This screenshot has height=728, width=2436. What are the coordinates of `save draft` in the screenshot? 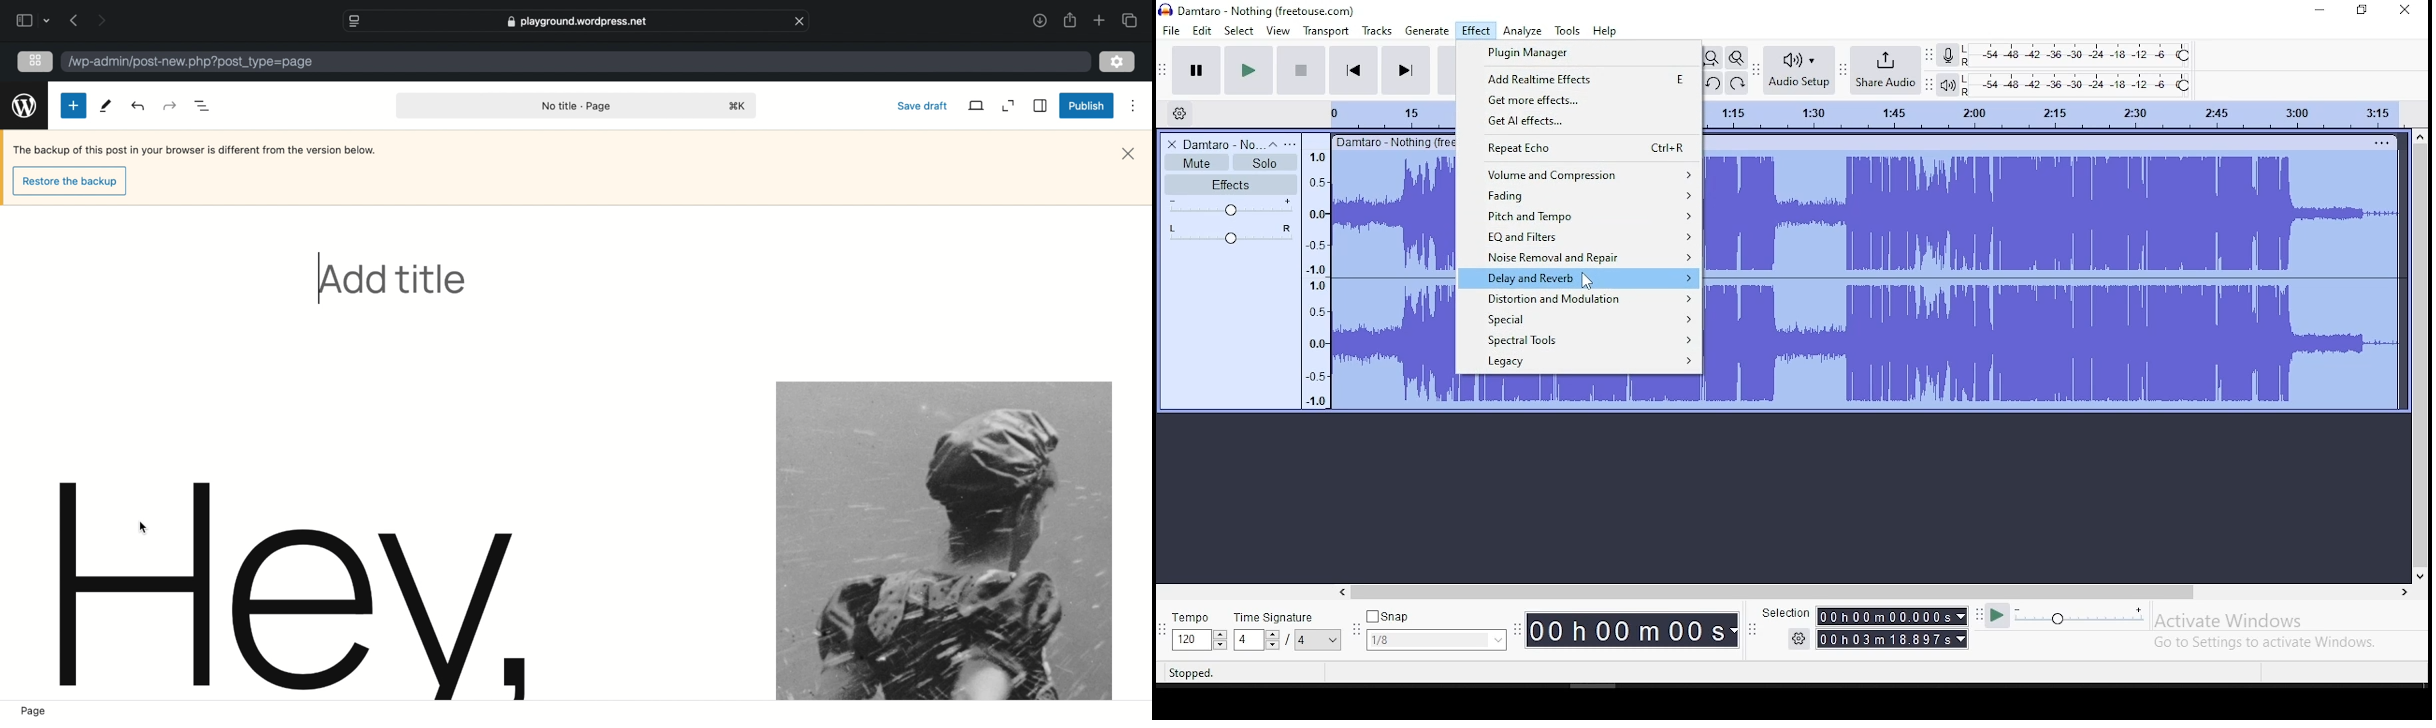 It's located at (921, 105).